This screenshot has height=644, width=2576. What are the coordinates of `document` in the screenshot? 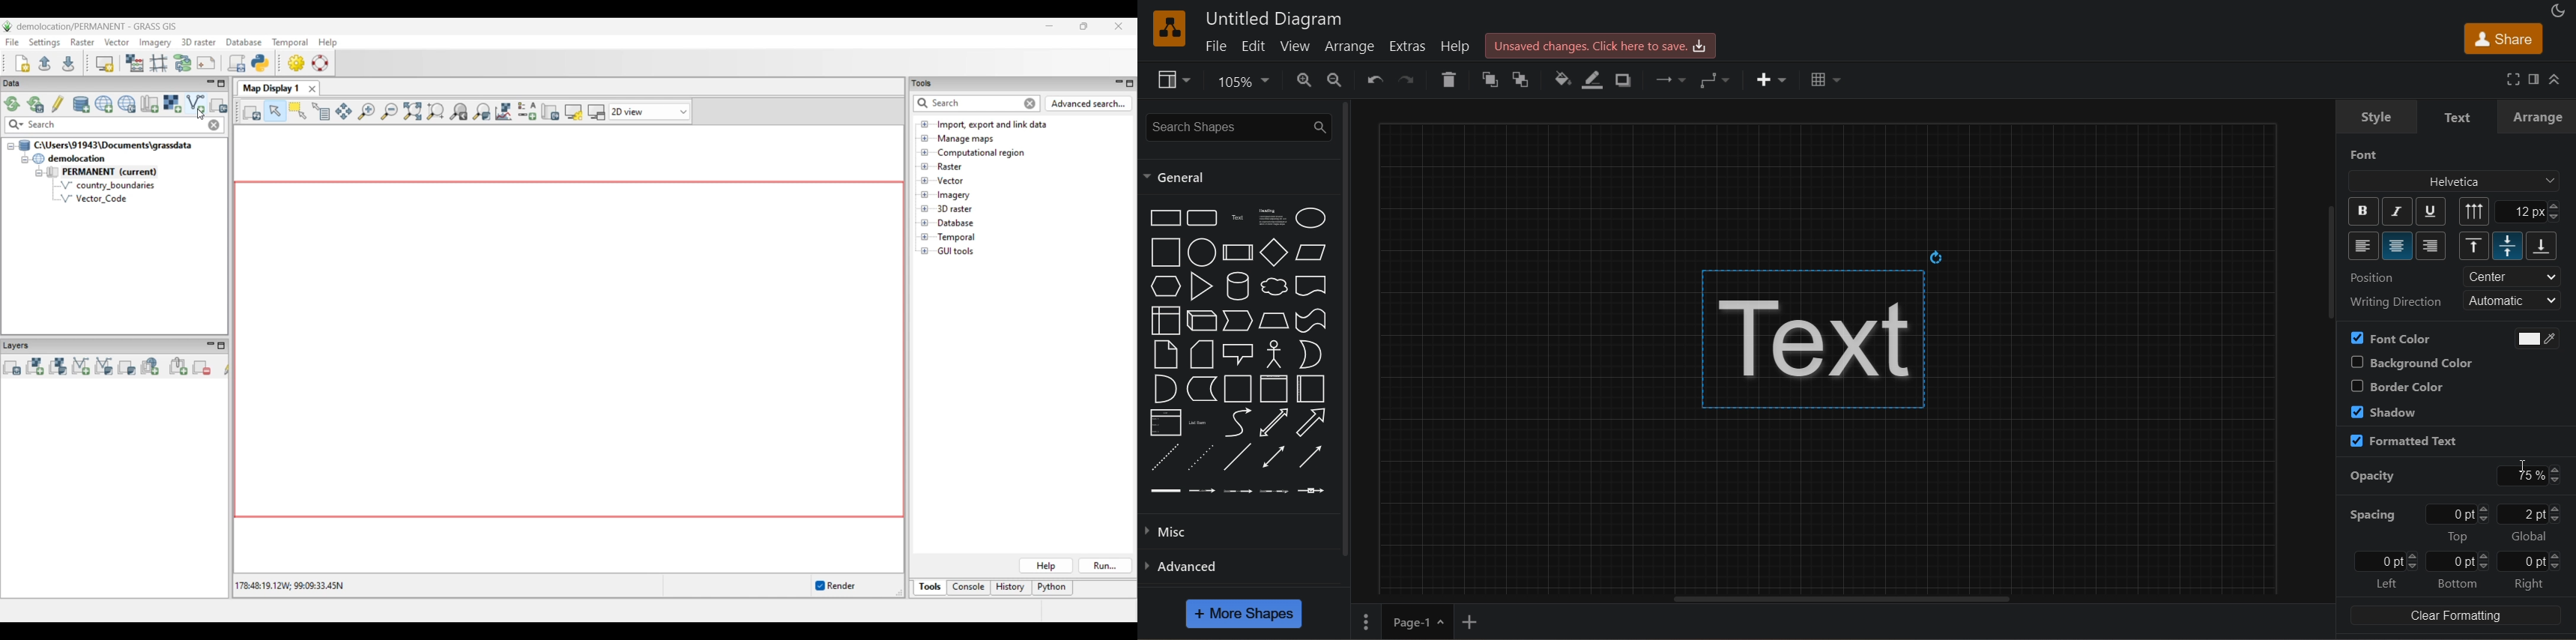 It's located at (1311, 286).